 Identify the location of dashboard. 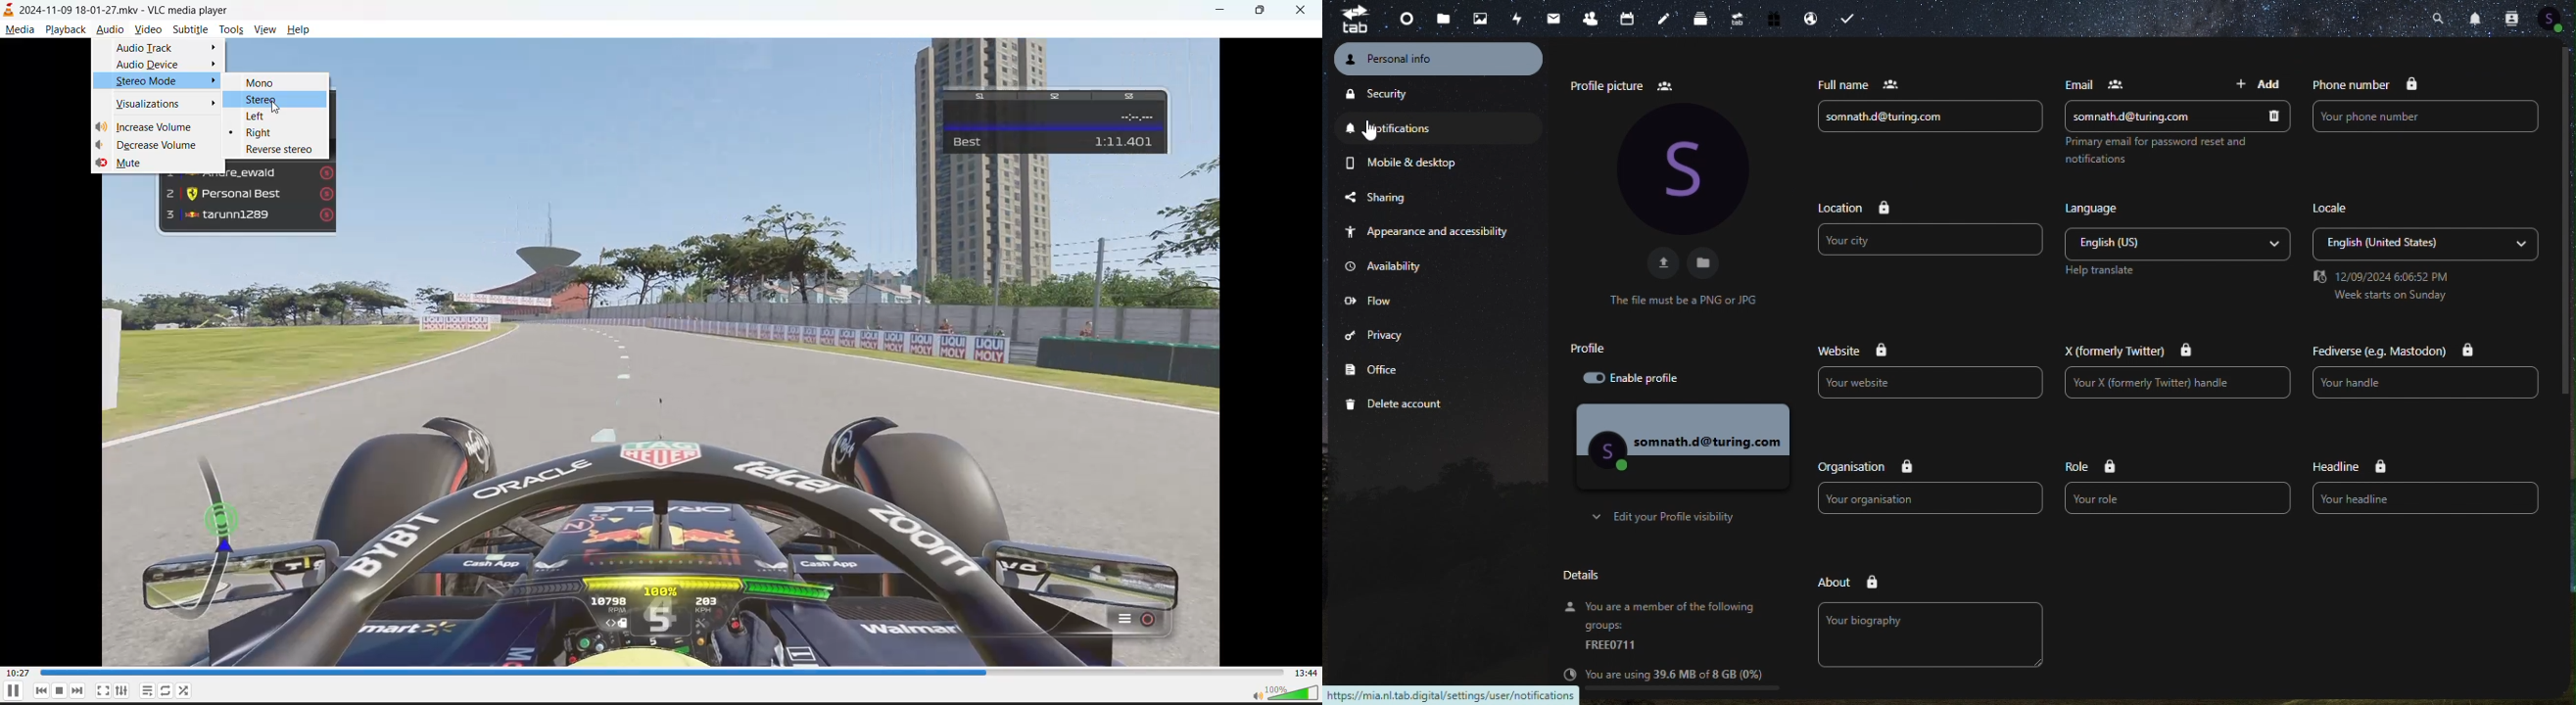
(1406, 22).